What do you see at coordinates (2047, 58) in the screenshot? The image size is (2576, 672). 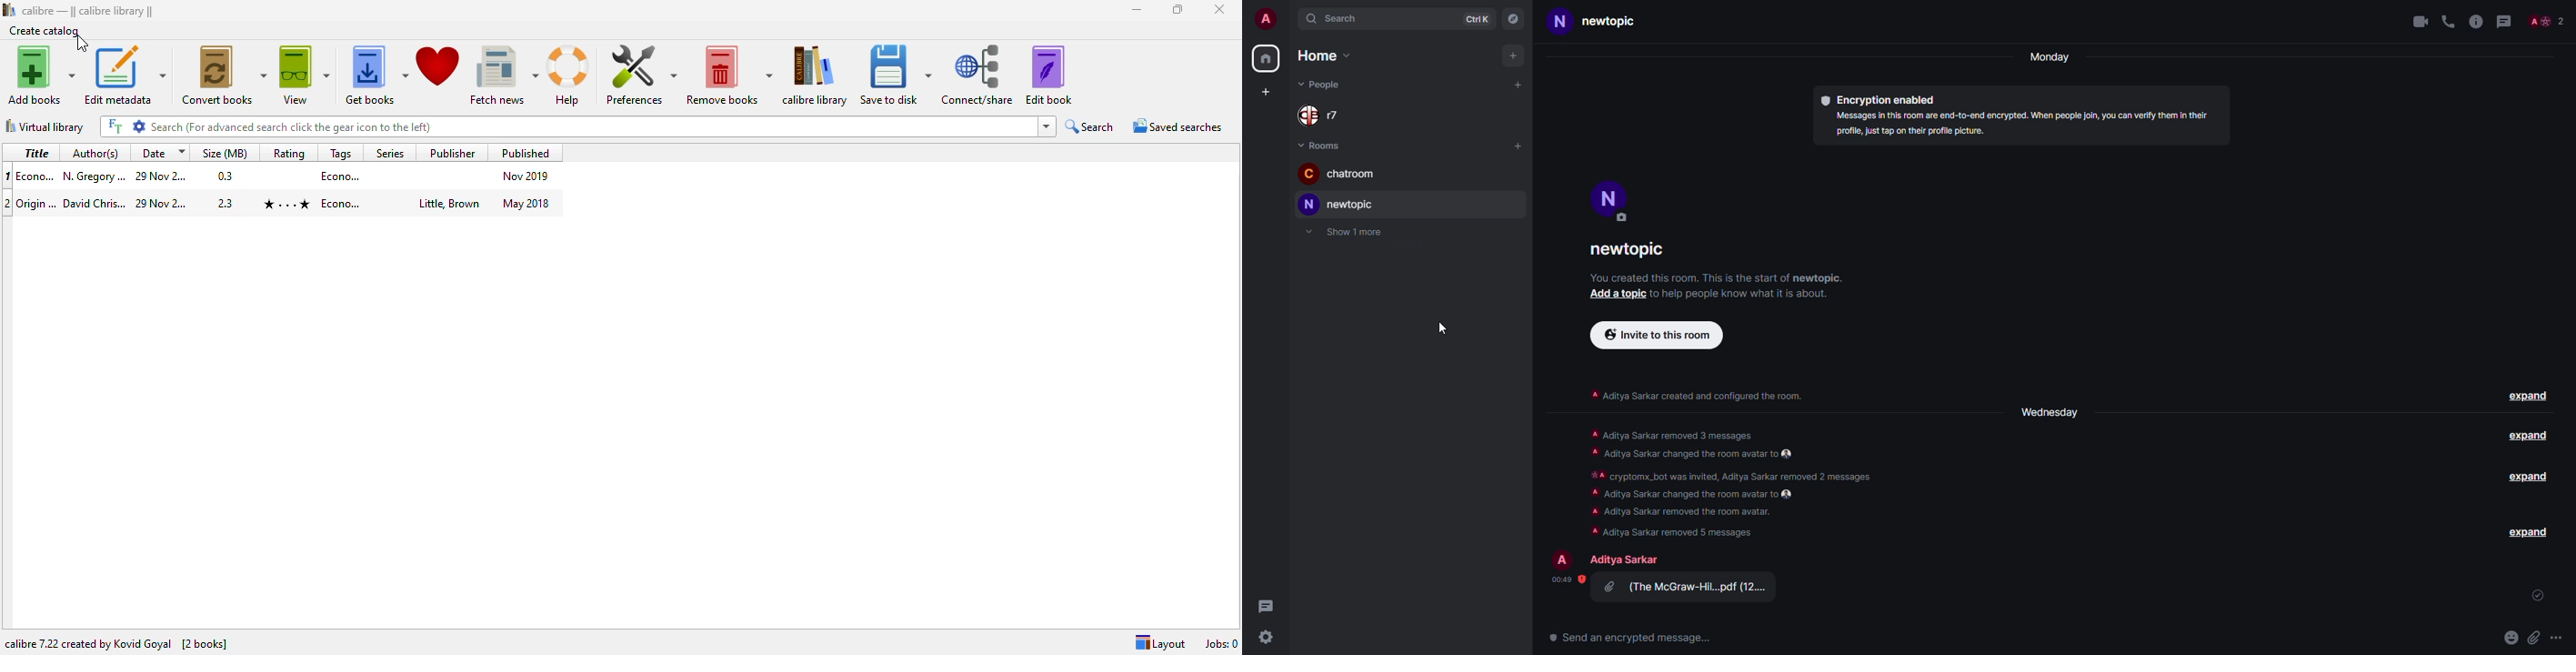 I see `Monday` at bounding box center [2047, 58].